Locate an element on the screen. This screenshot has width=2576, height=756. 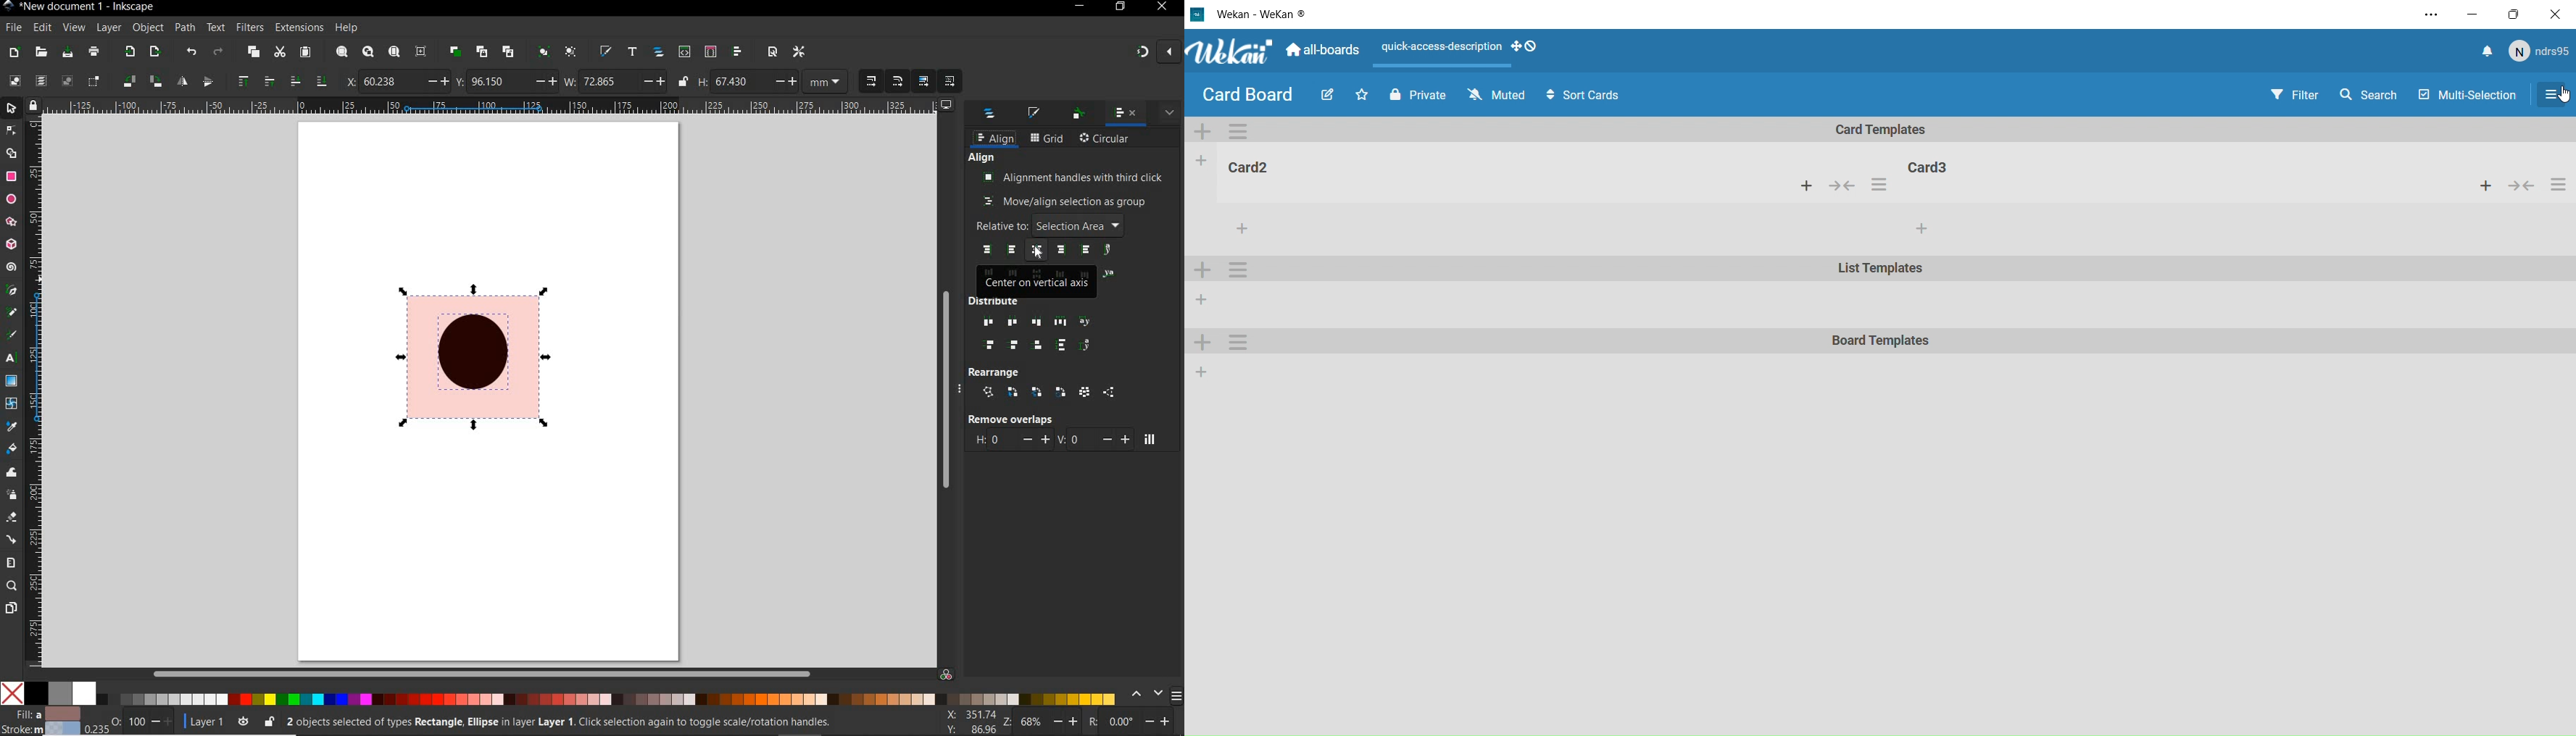
layers & objects is located at coordinates (991, 115).